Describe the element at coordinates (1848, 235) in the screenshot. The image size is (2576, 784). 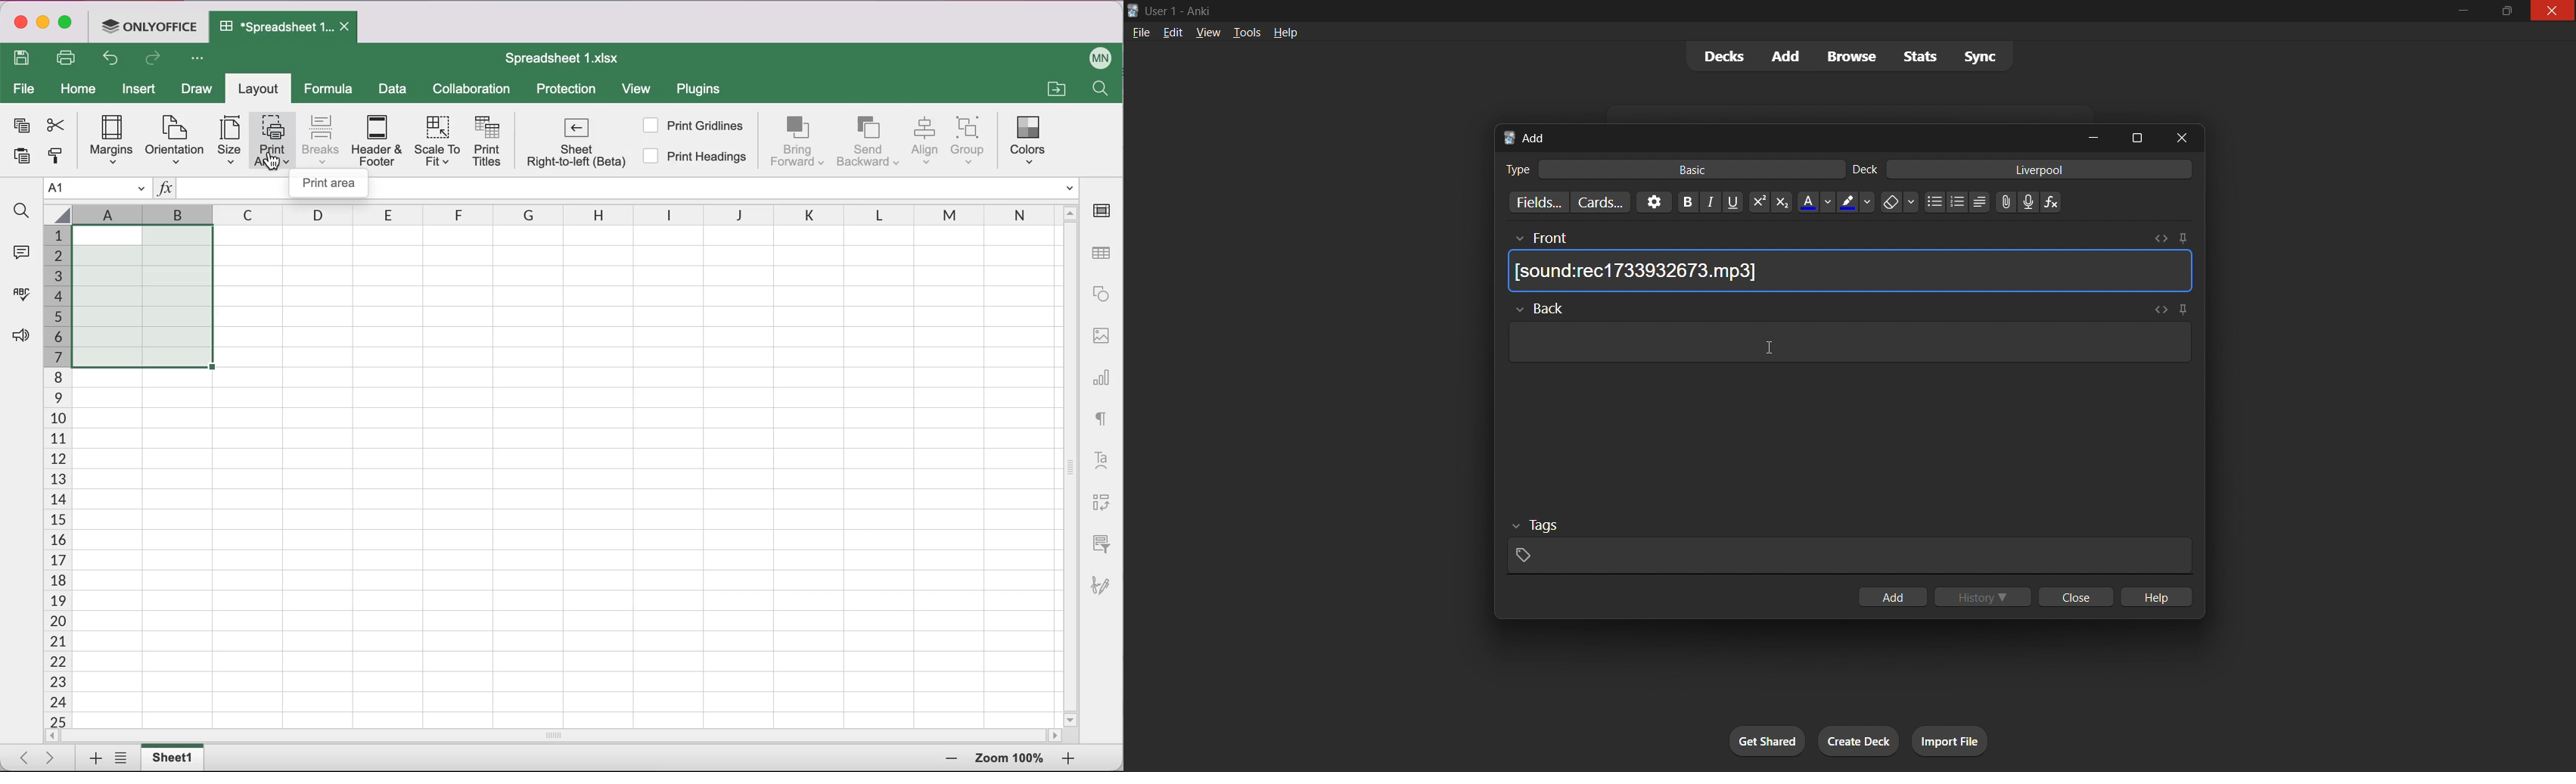
I see `front input field` at that location.